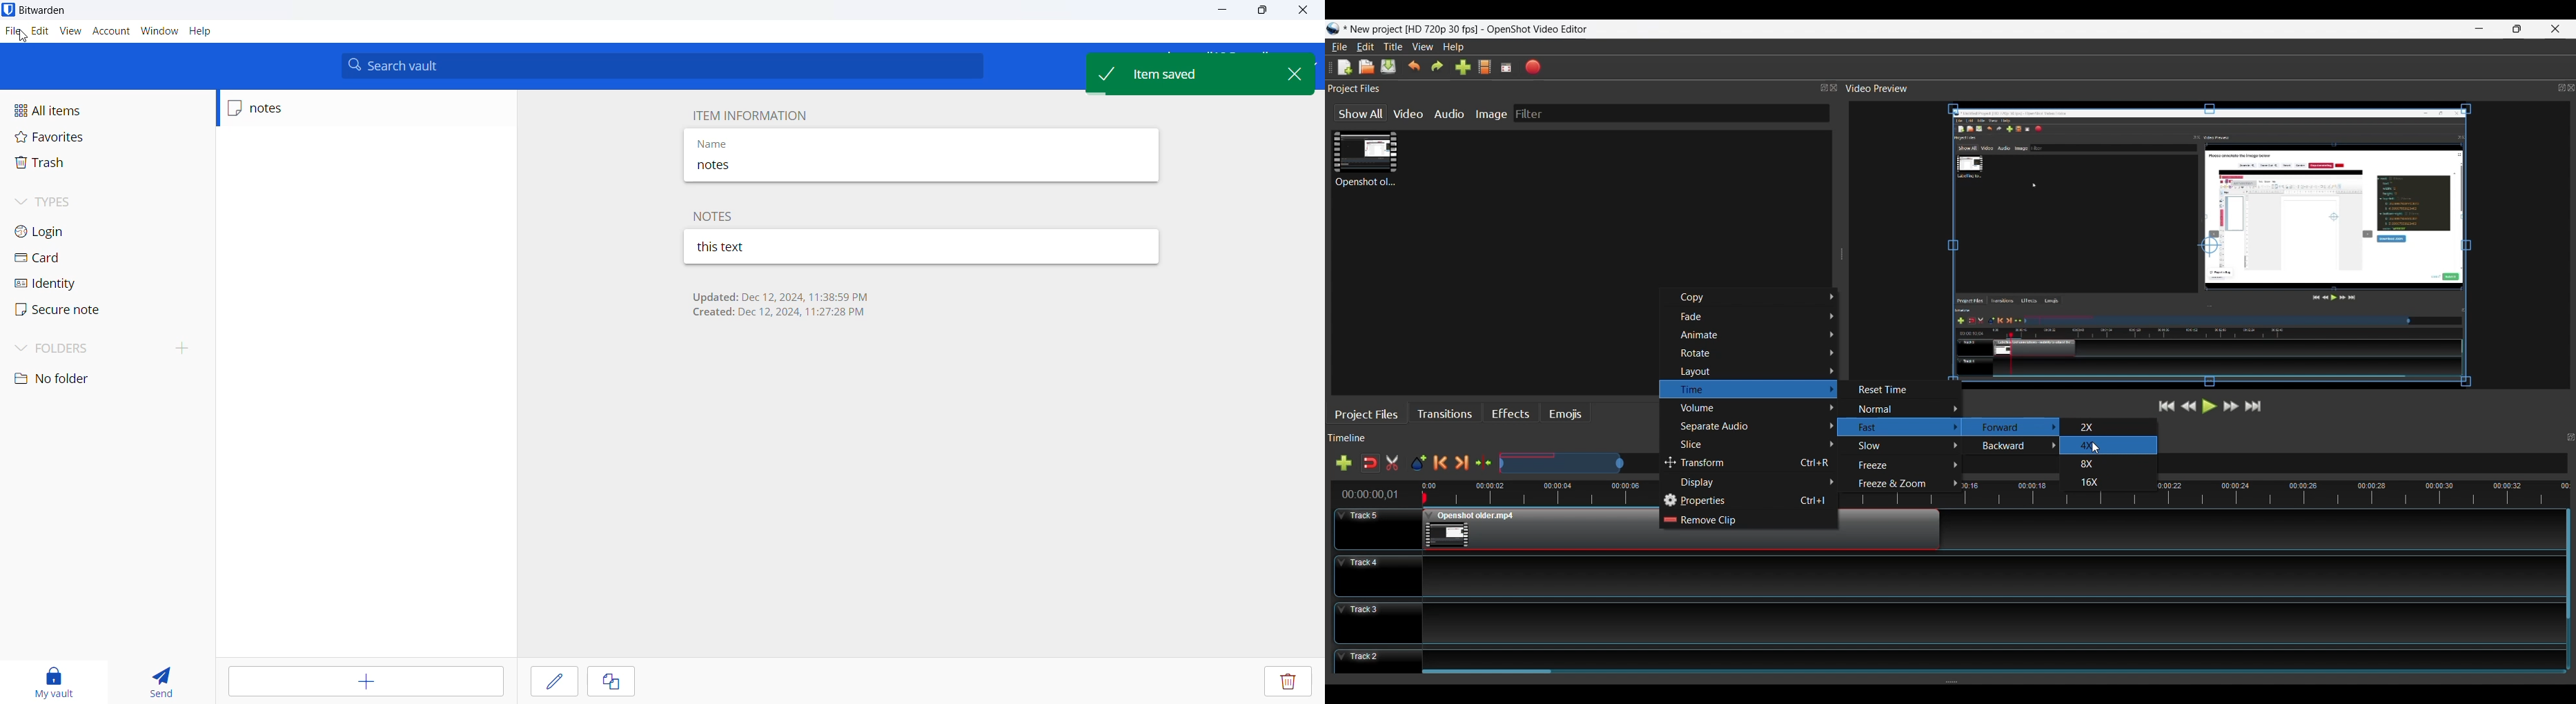 The image size is (2576, 728). I want to click on Forward, so click(2014, 428).